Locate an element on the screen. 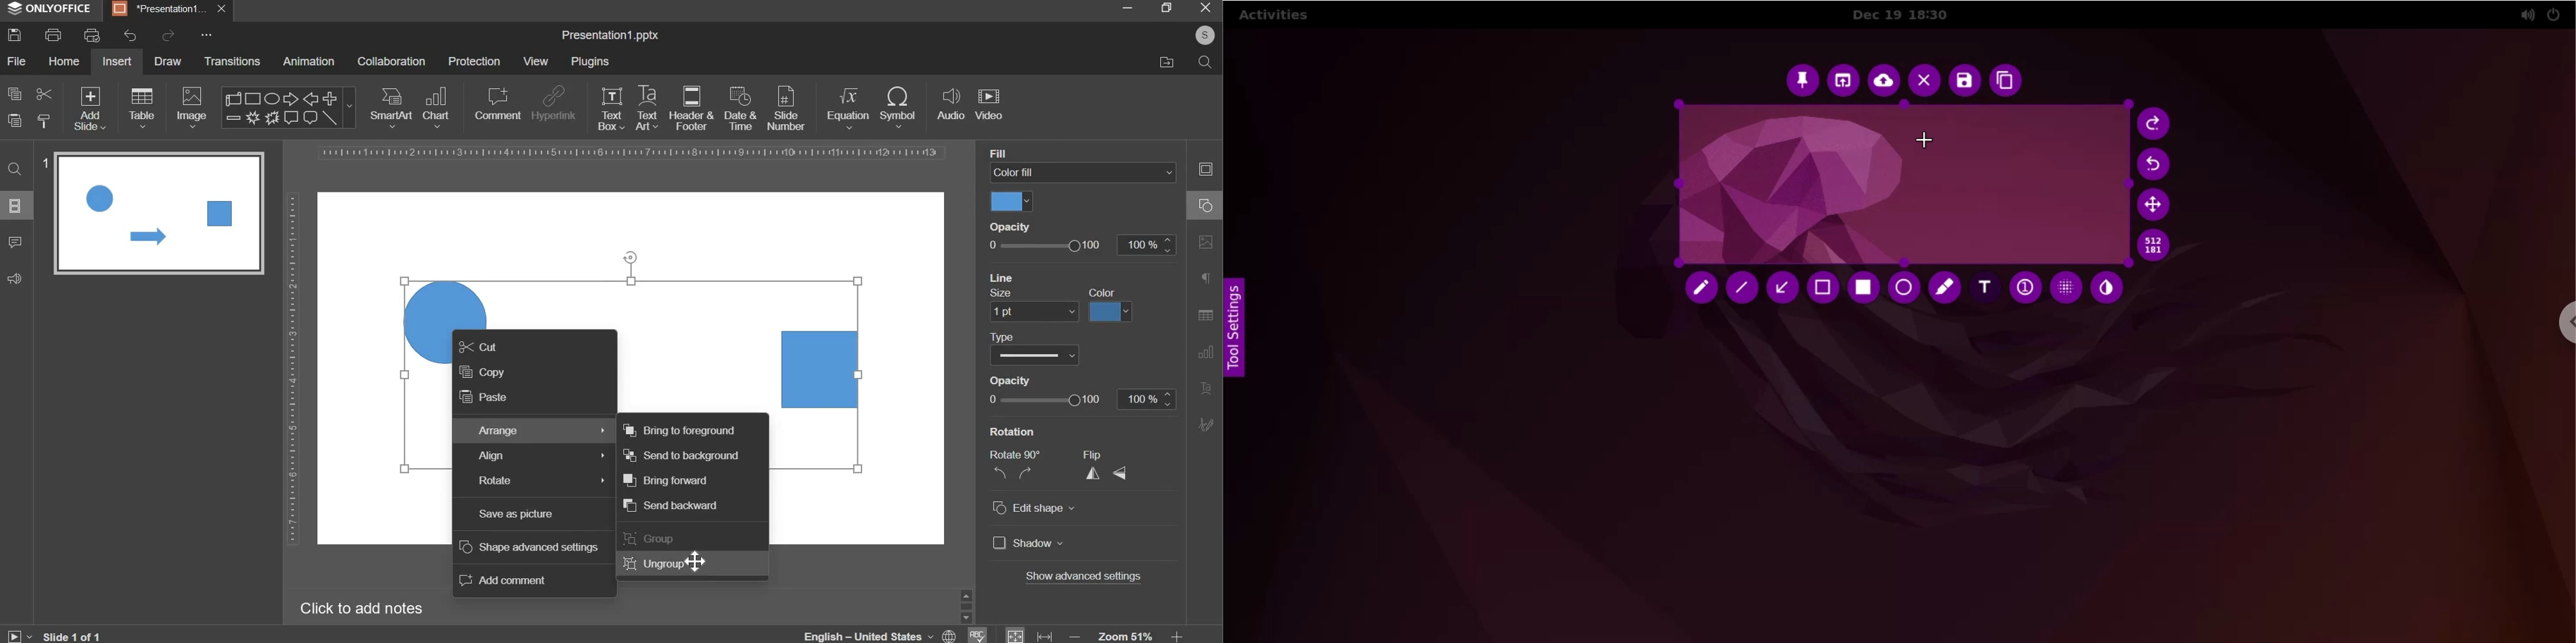 The image size is (2576, 644). fit to width is located at coordinates (1046, 636).